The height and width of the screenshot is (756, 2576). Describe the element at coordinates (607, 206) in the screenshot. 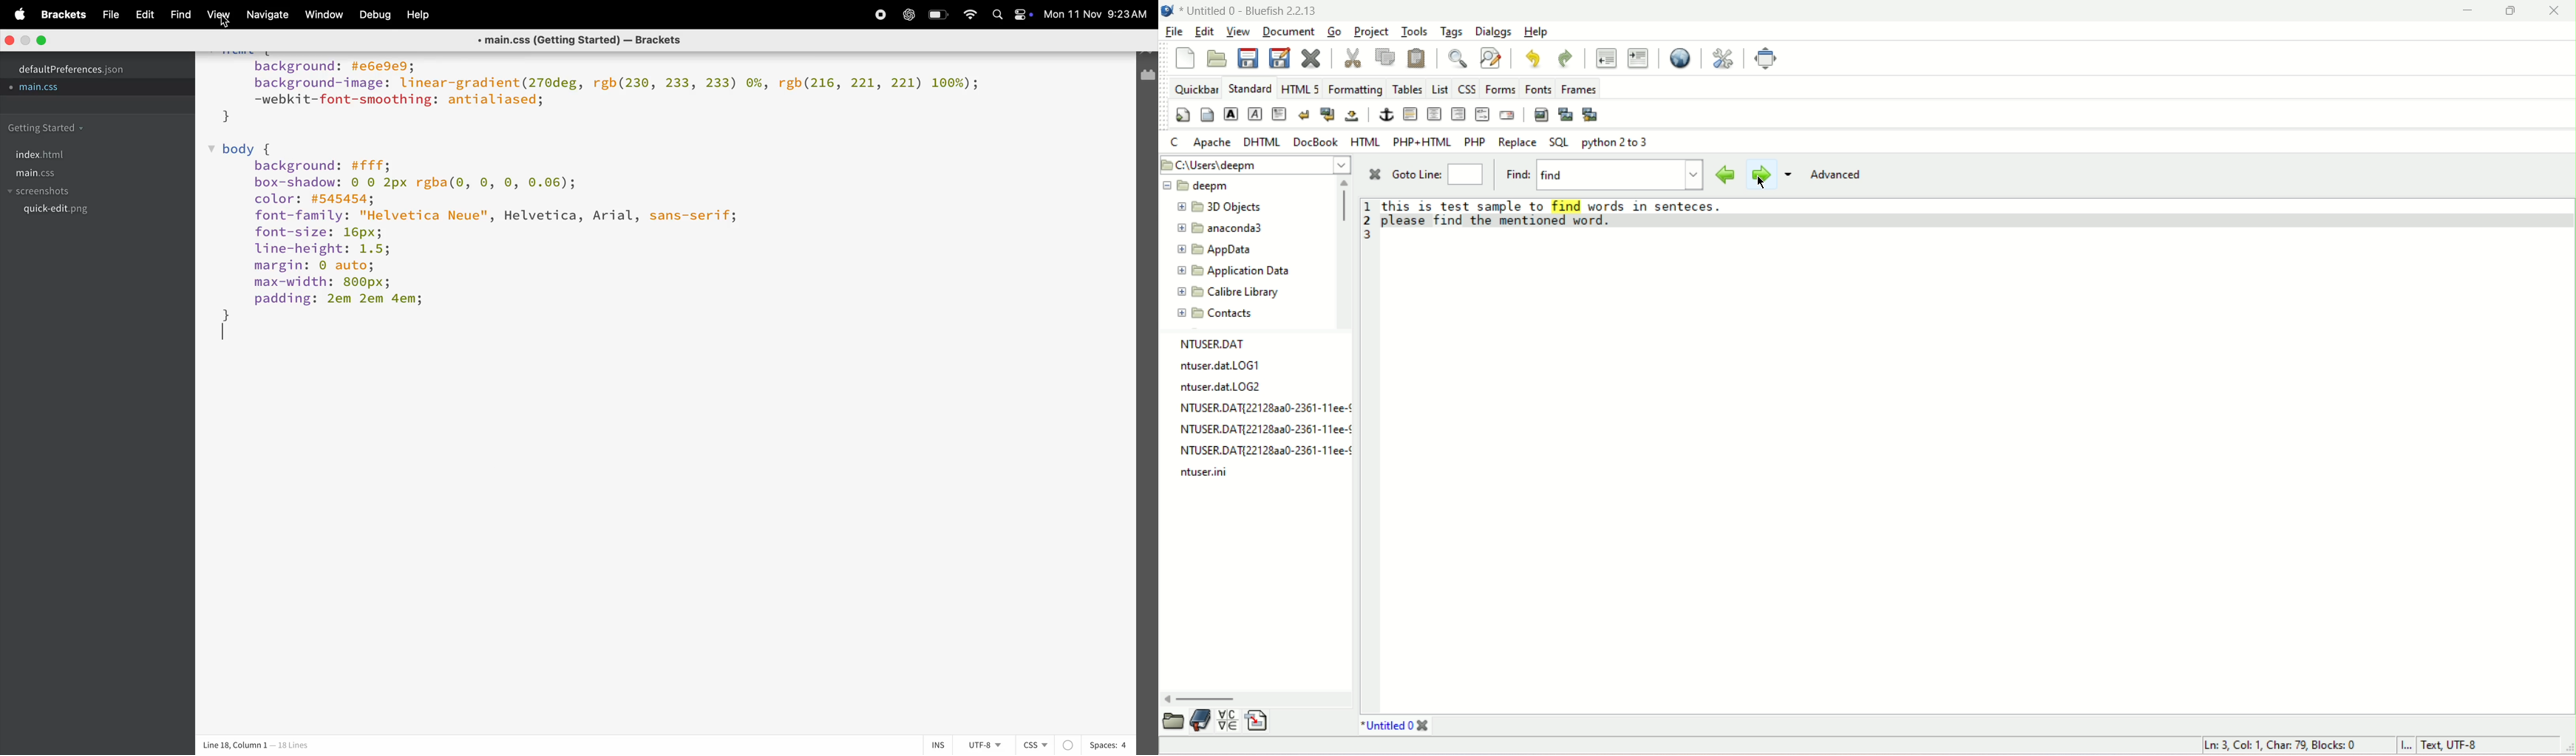

I see `background: #e6e9e9;
background-image: linear-gradient(270deg, rgb(230, 233, 233) 0%, rgh(216, 221, 221) 100%);
-webkit-font-smoothing: antialiased;
}
body {
background: #fff;
box-shadow: © © 2px rgba(0, 0, 0, 0.06);
color: #545454;
font-family: "Helvetica Neue", Helvetica, Arial, sans-serif;
font-size: 16px;
line-height: 1.5;
margin: 0 auto;
max-width: 800px;
padding: 2em 2em 4em;
}` at that location.